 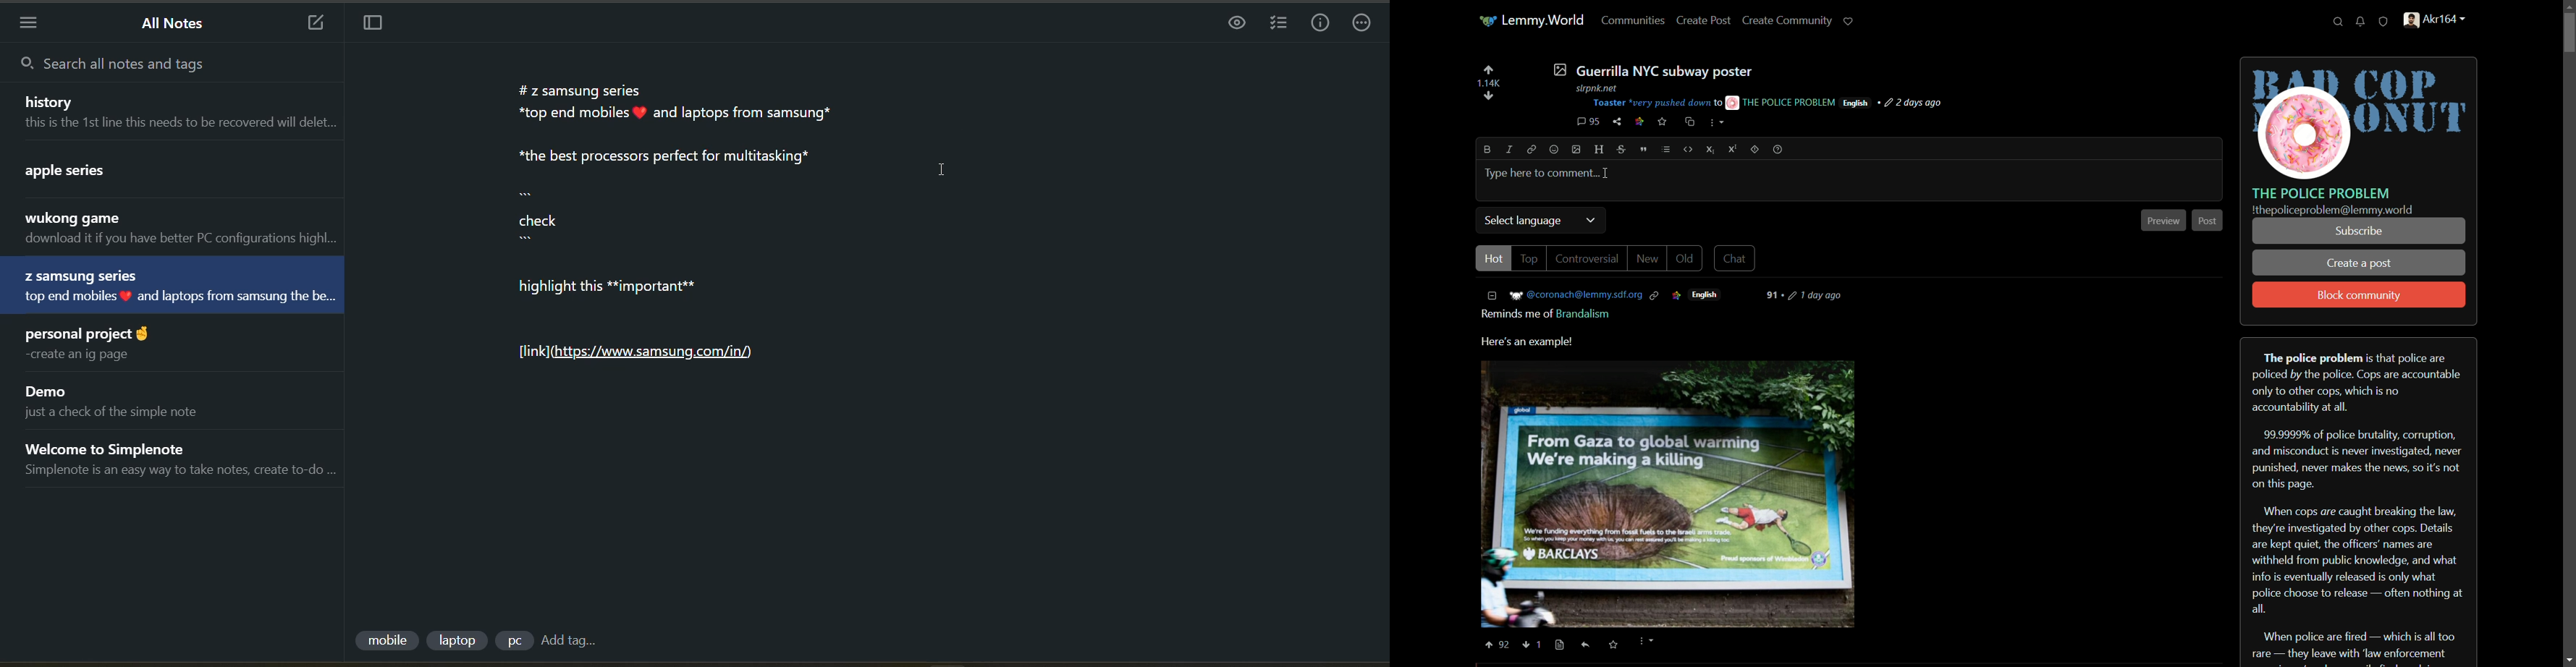 I want to click on username, so click(x=1576, y=295).